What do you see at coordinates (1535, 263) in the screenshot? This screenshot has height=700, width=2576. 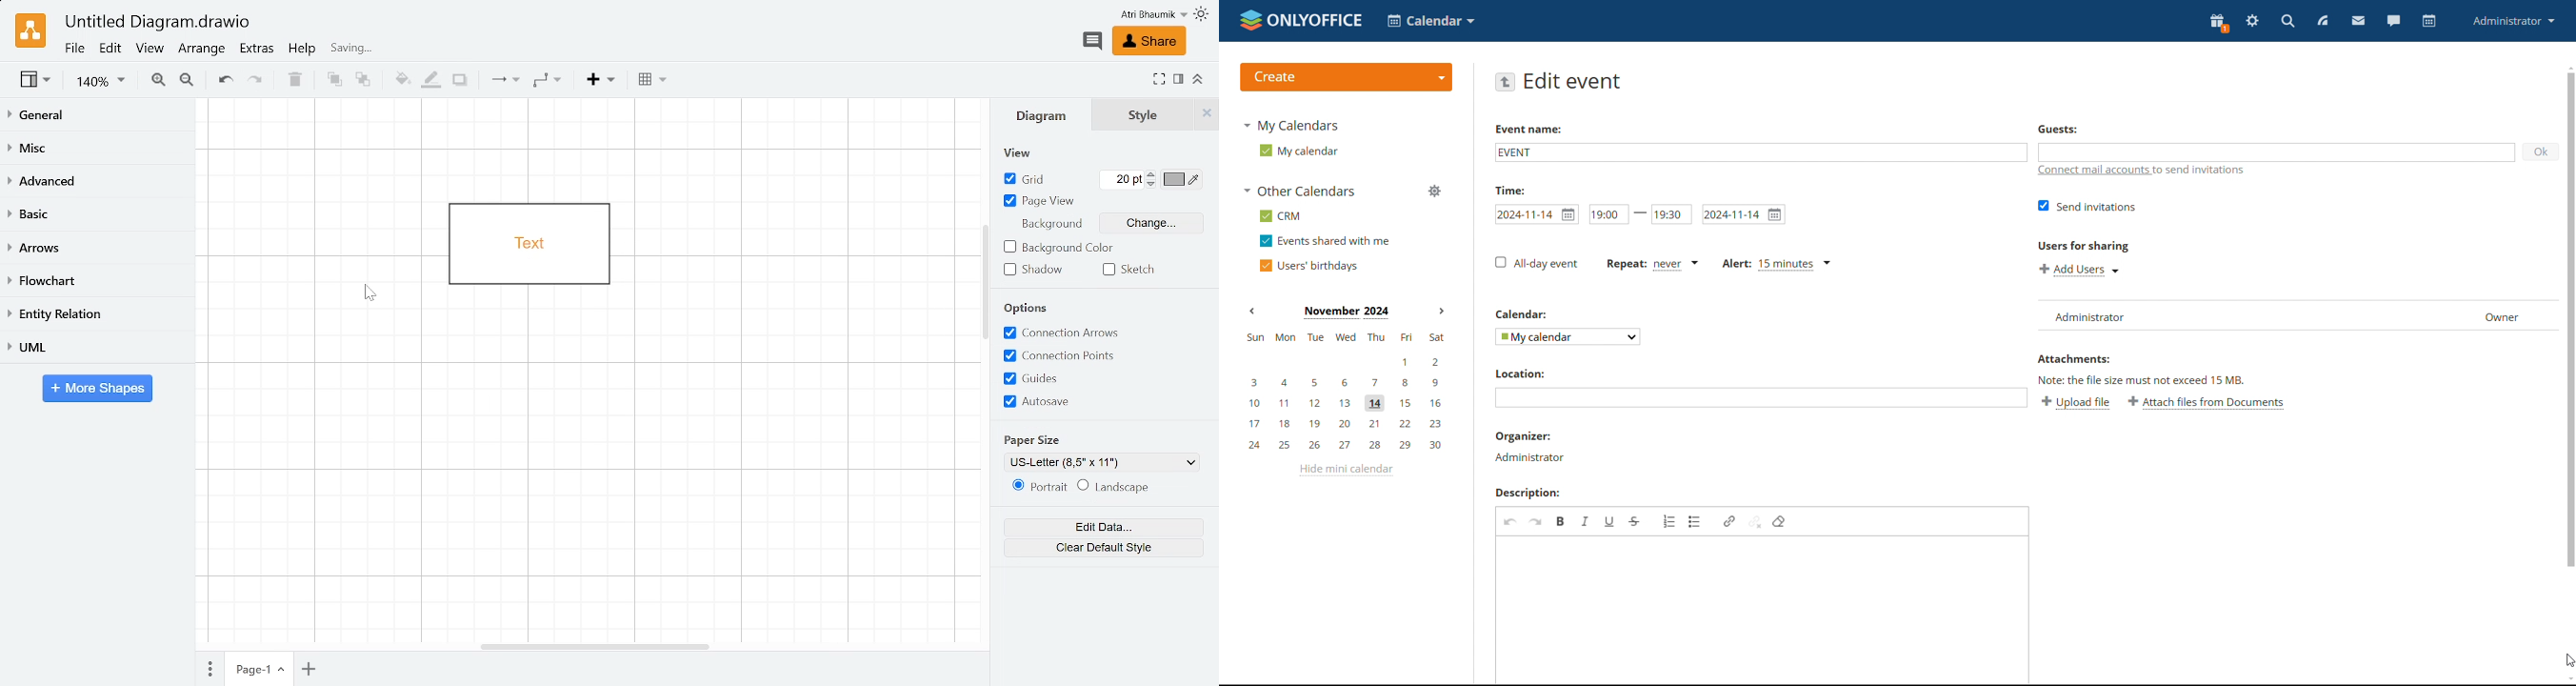 I see `all-day event checkbox` at bounding box center [1535, 263].